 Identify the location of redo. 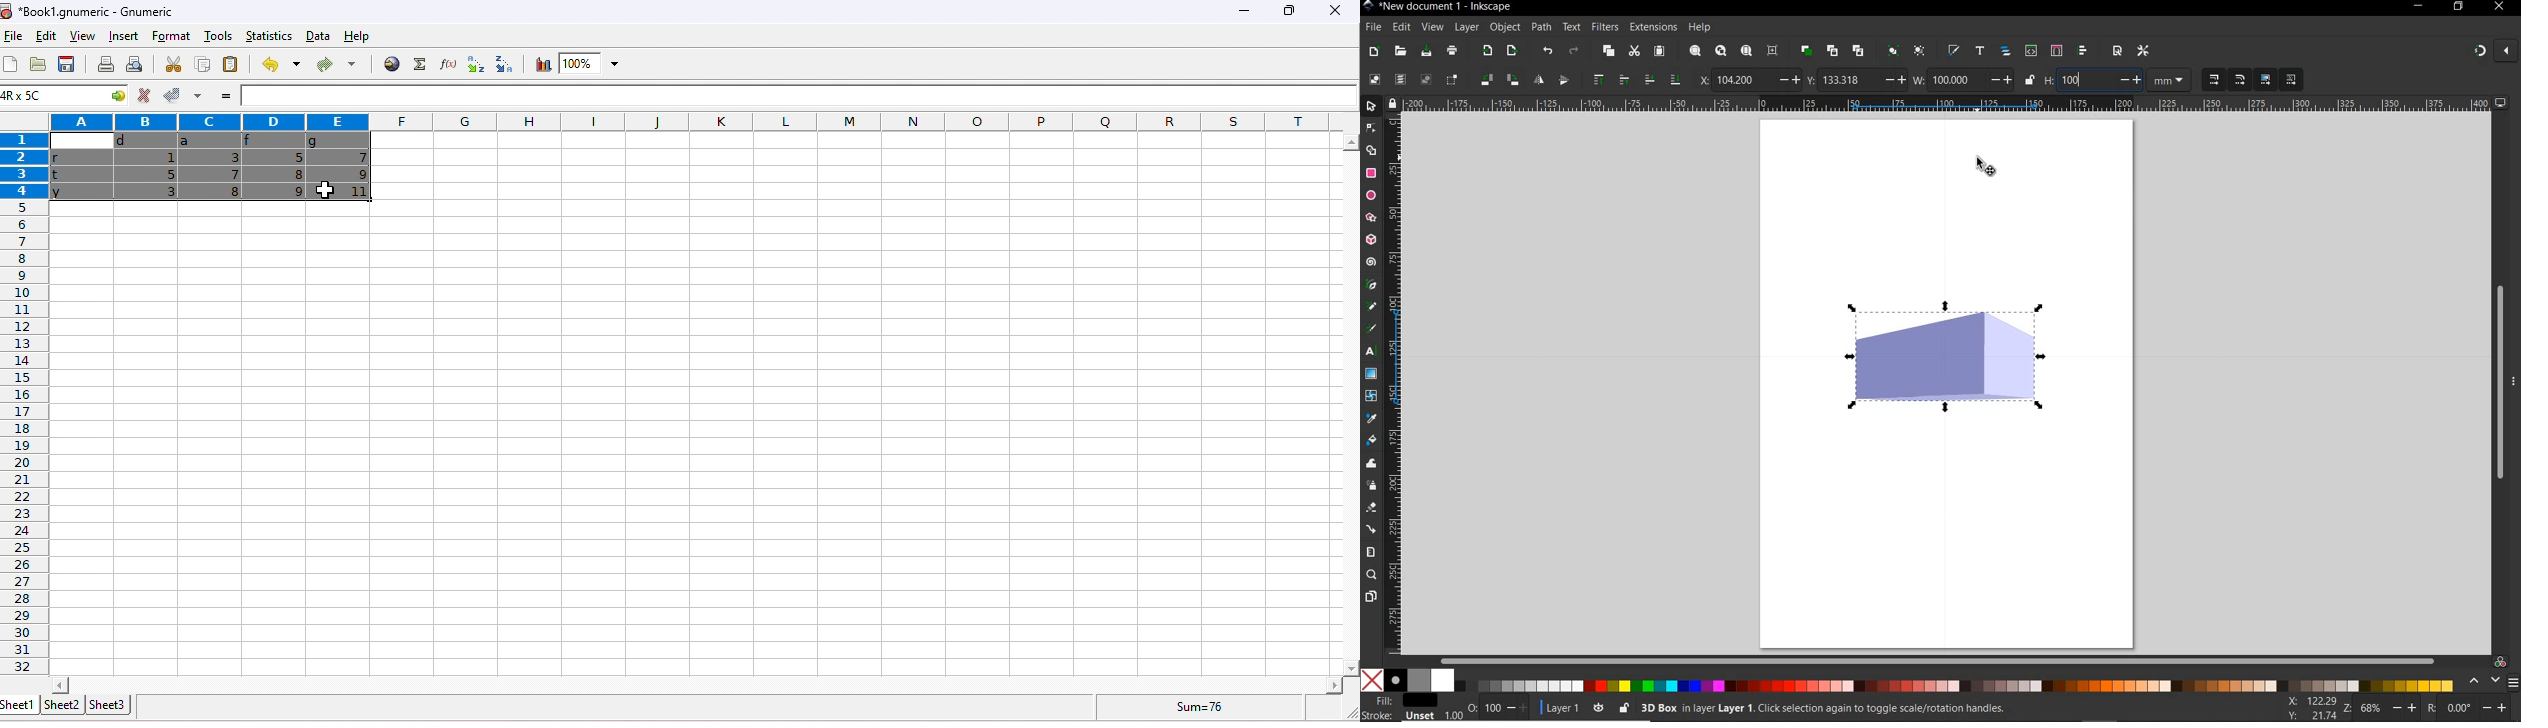
(1574, 50).